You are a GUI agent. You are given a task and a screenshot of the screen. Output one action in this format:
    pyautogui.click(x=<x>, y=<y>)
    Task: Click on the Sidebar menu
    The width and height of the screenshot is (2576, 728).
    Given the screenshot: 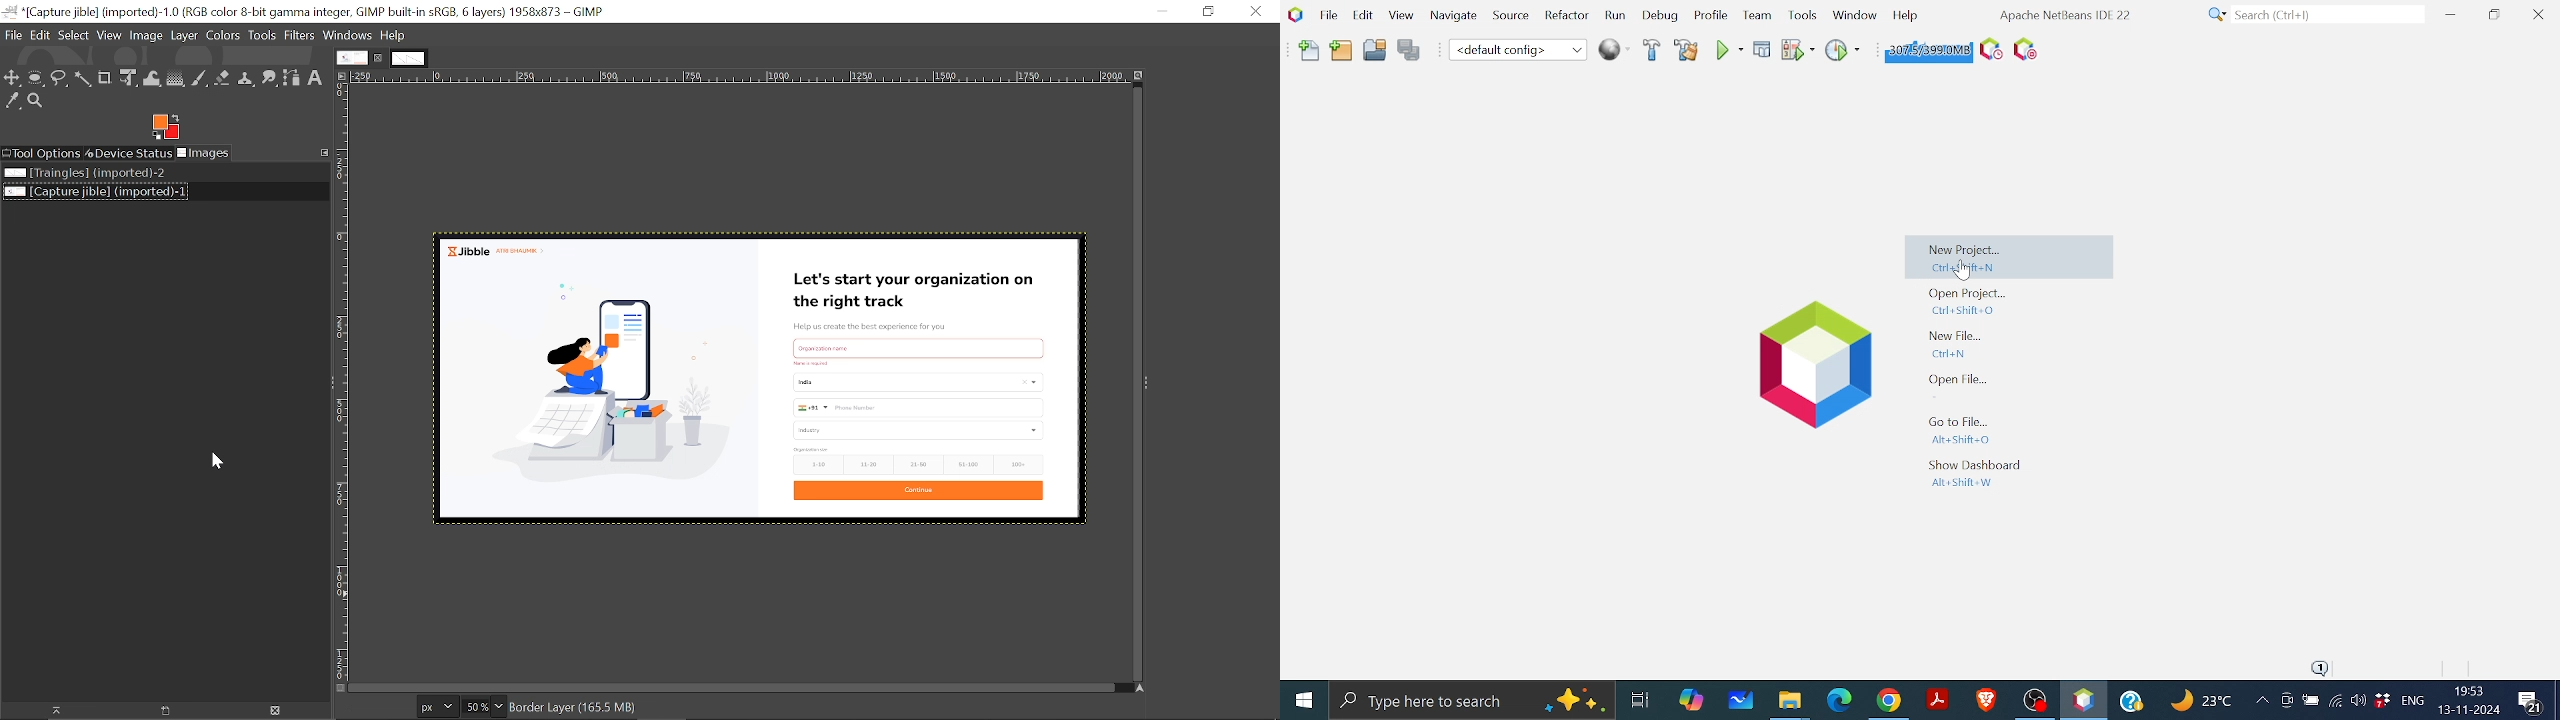 What is the action you would take?
    pyautogui.click(x=1148, y=383)
    